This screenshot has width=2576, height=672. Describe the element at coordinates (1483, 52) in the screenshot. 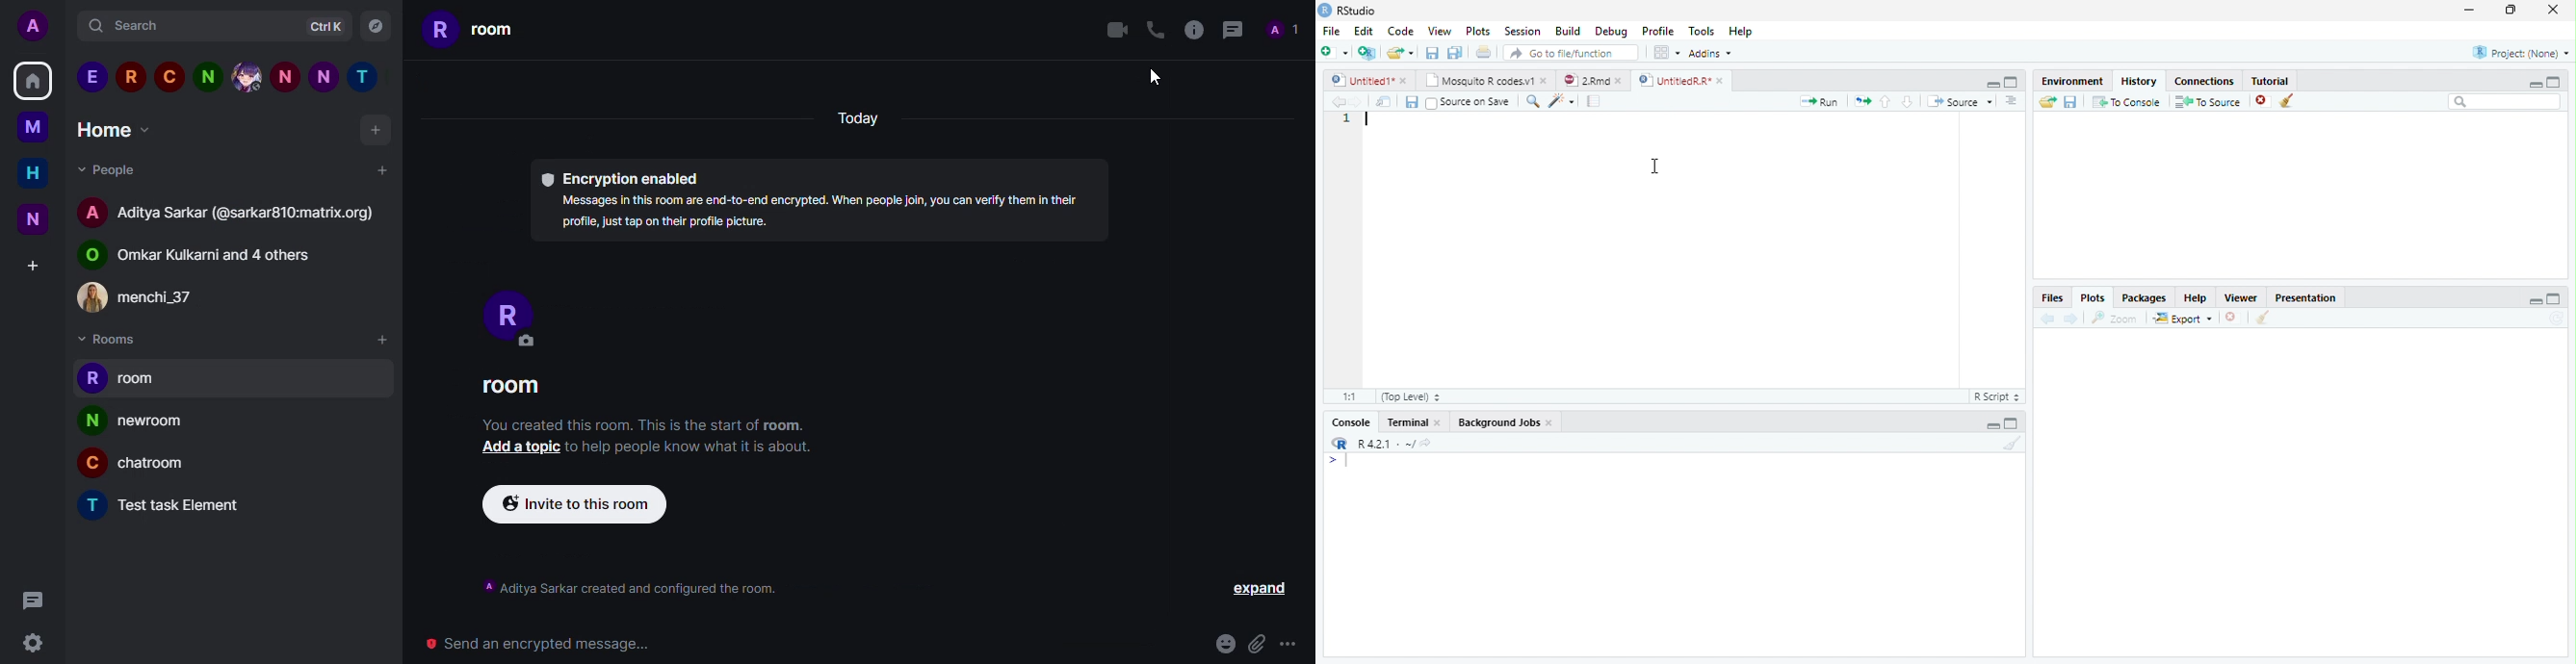

I see `print current file` at that location.